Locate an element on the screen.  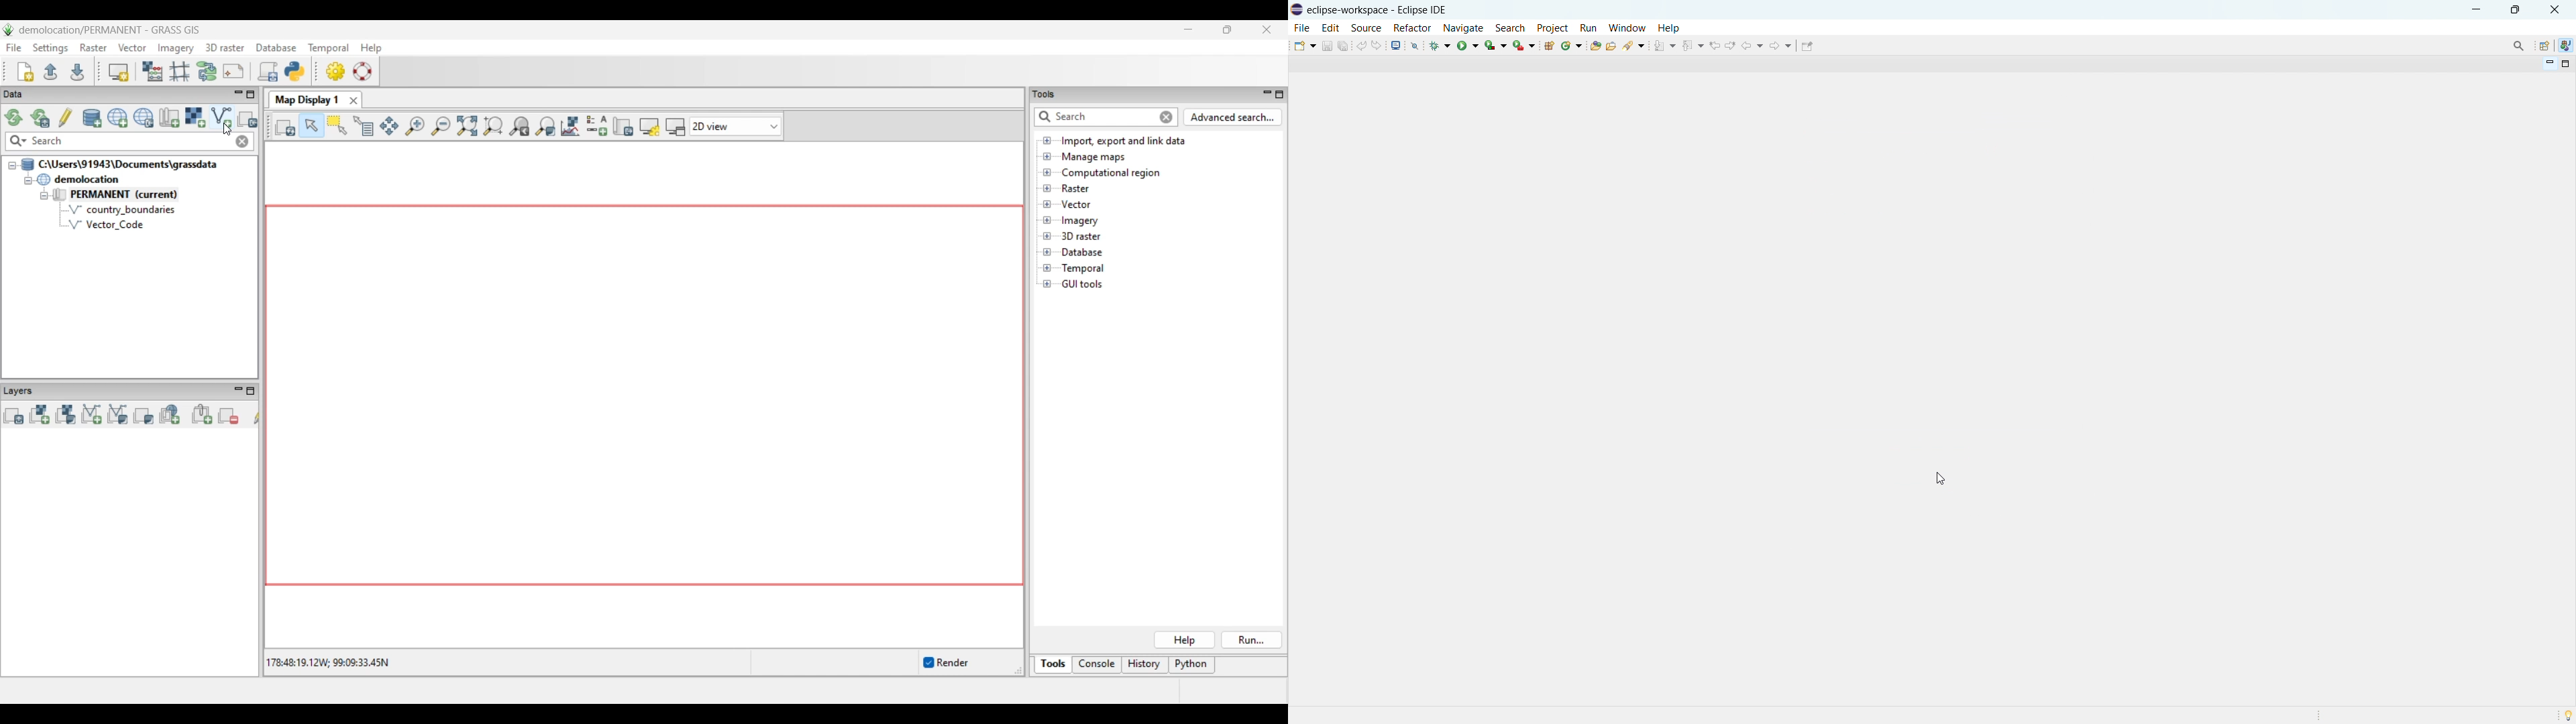
previous annotation is located at coordinates (1691, 46).